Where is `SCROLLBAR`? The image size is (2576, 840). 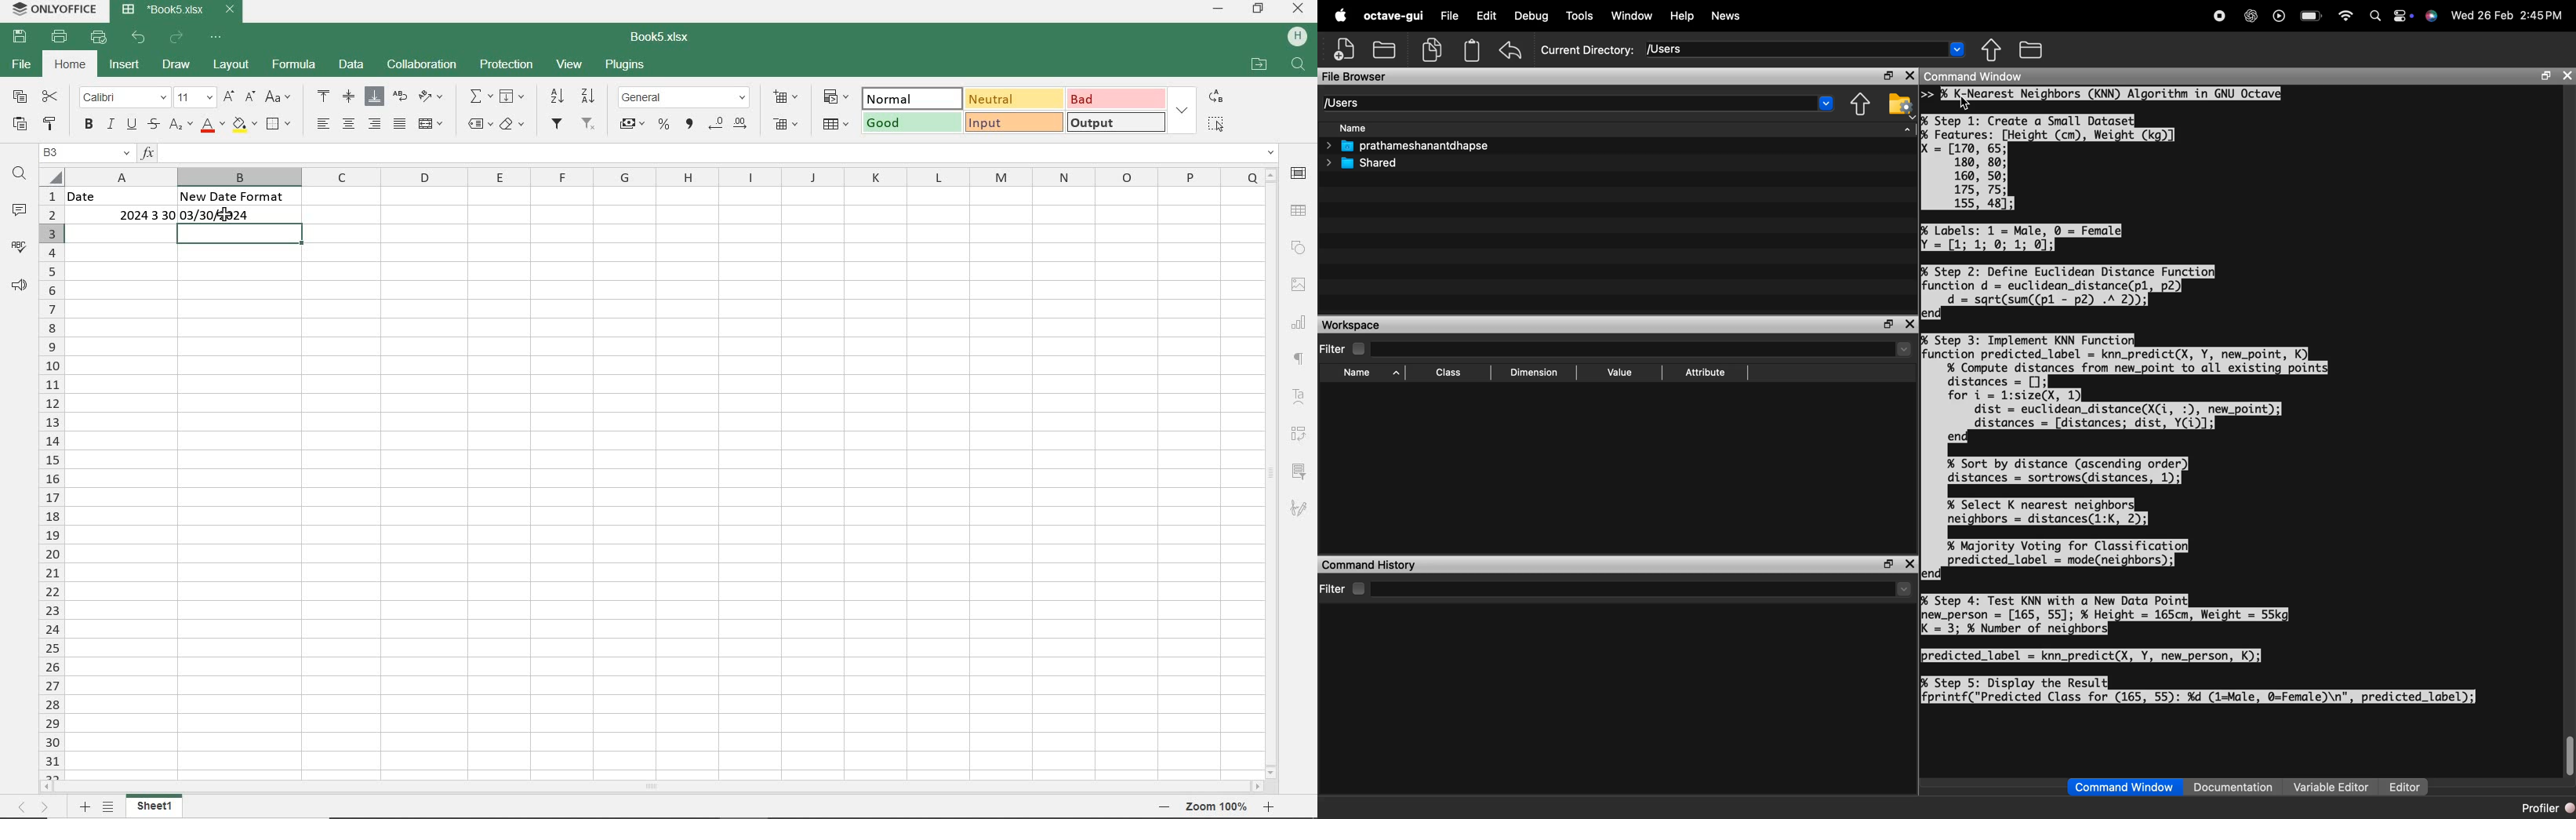
SCROLLBAR is located at coordinates (652, 786).